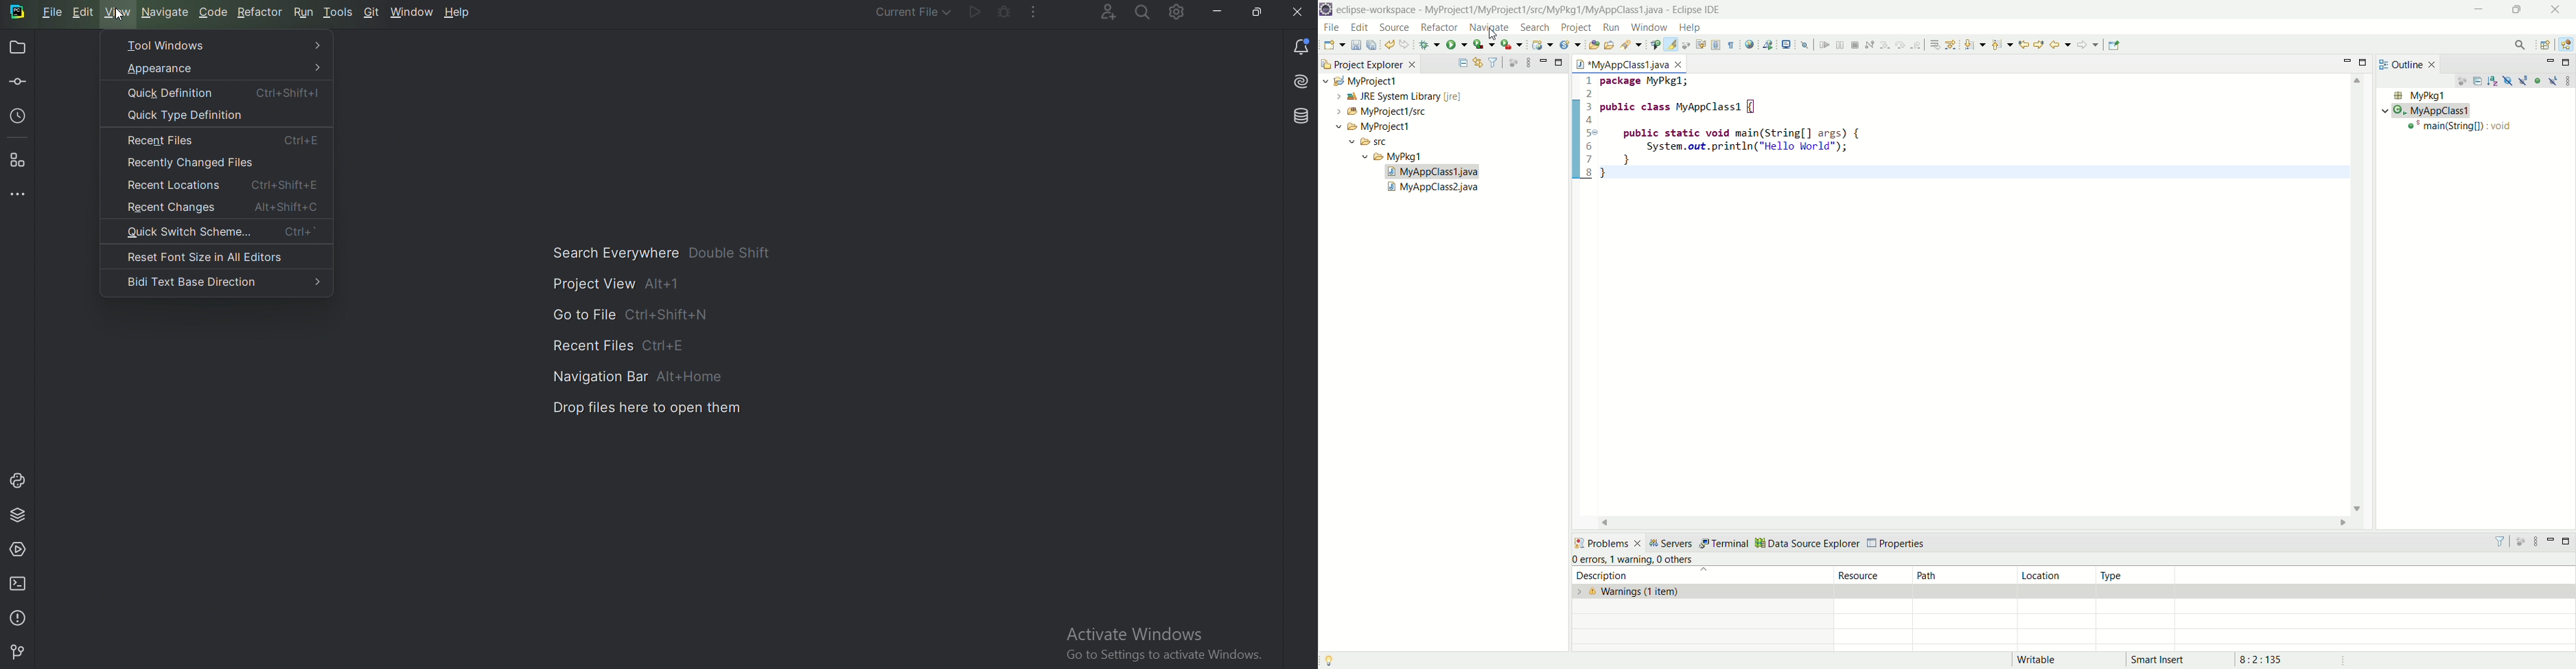 This screenshot has height=672, width=2576. What do you see at coordinates (213, 12) in the screenshot?
I see `code` at bounding box center [213, 12].